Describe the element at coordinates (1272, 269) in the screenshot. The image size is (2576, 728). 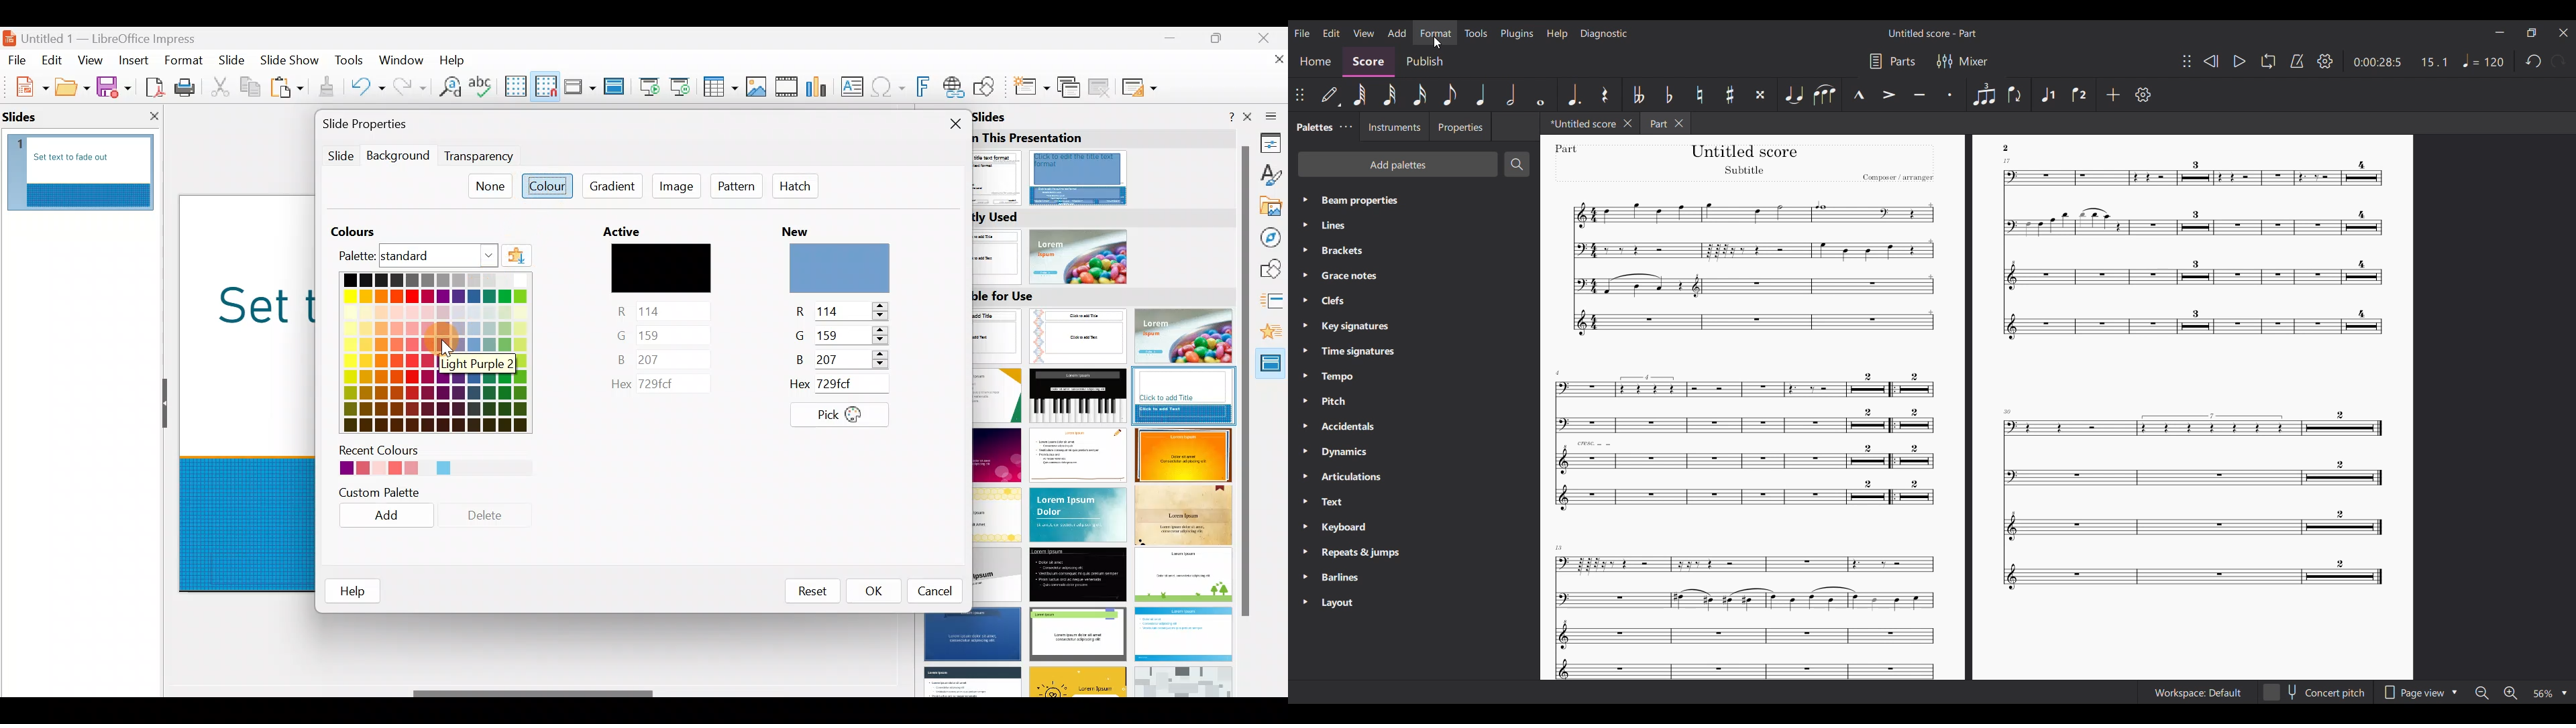
I see `Shapes` at that location.